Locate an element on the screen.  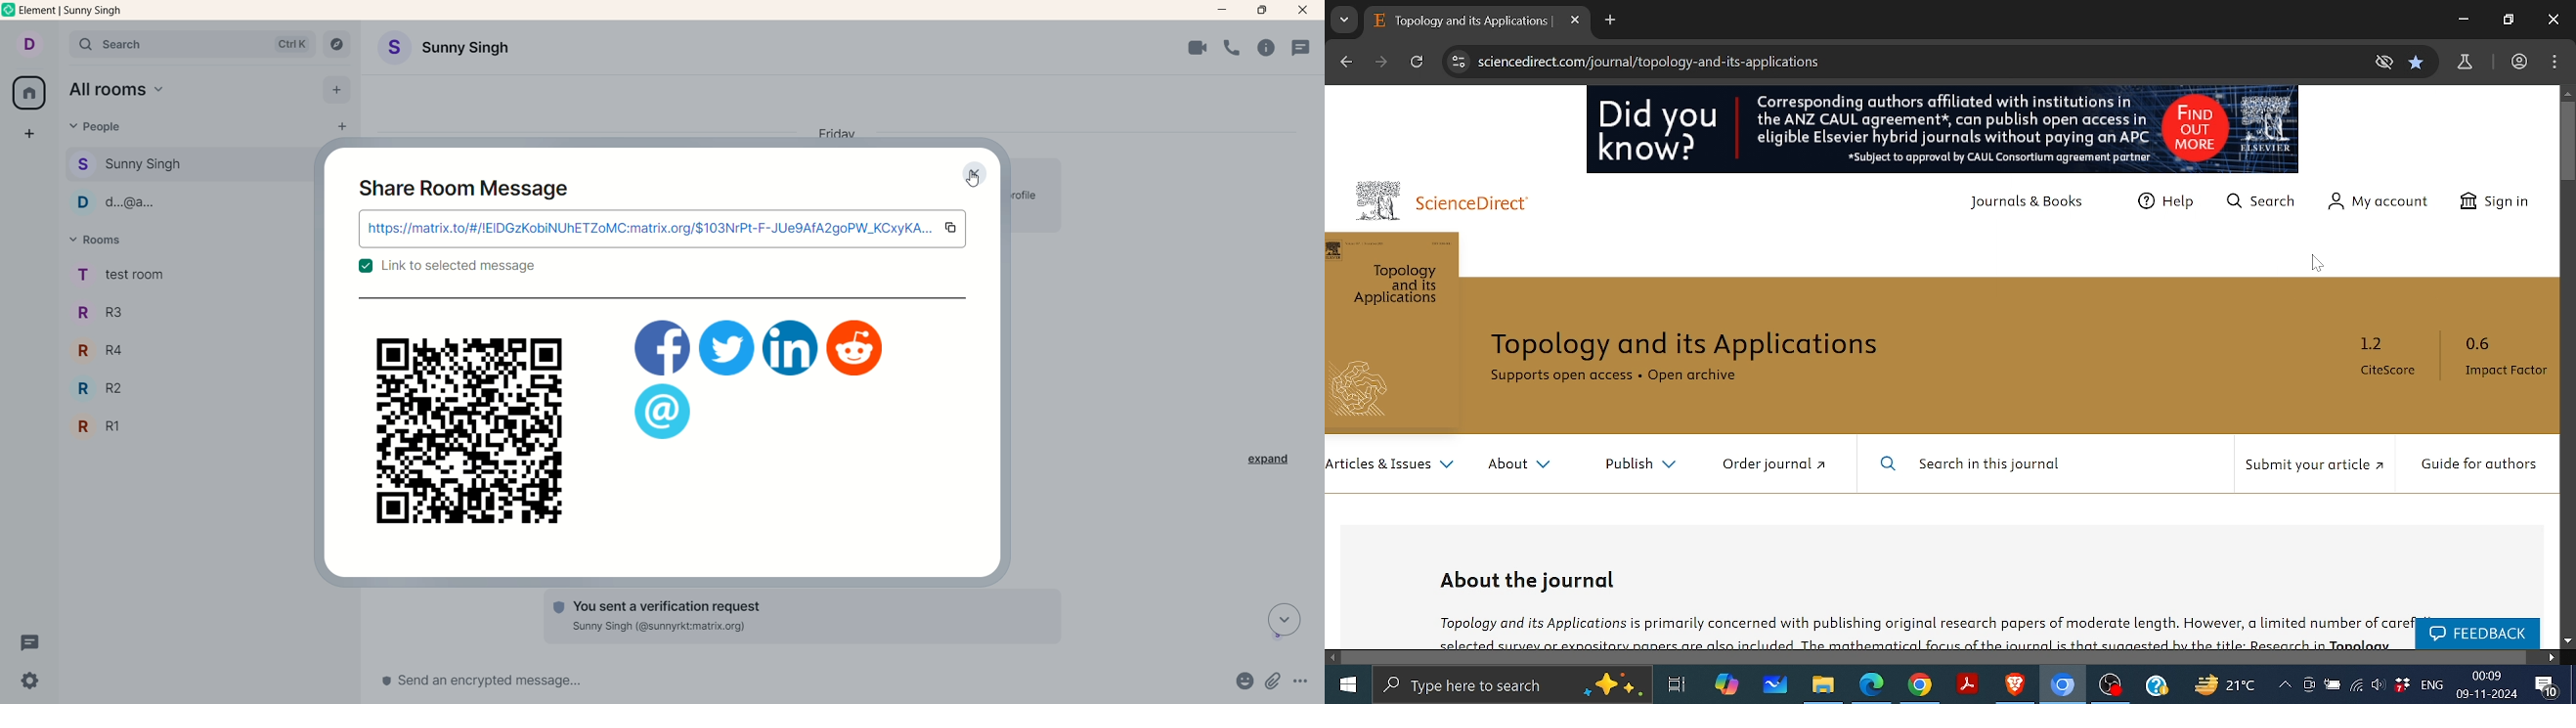
Vertical scroll Bar is located at coordinates (2568, 142).